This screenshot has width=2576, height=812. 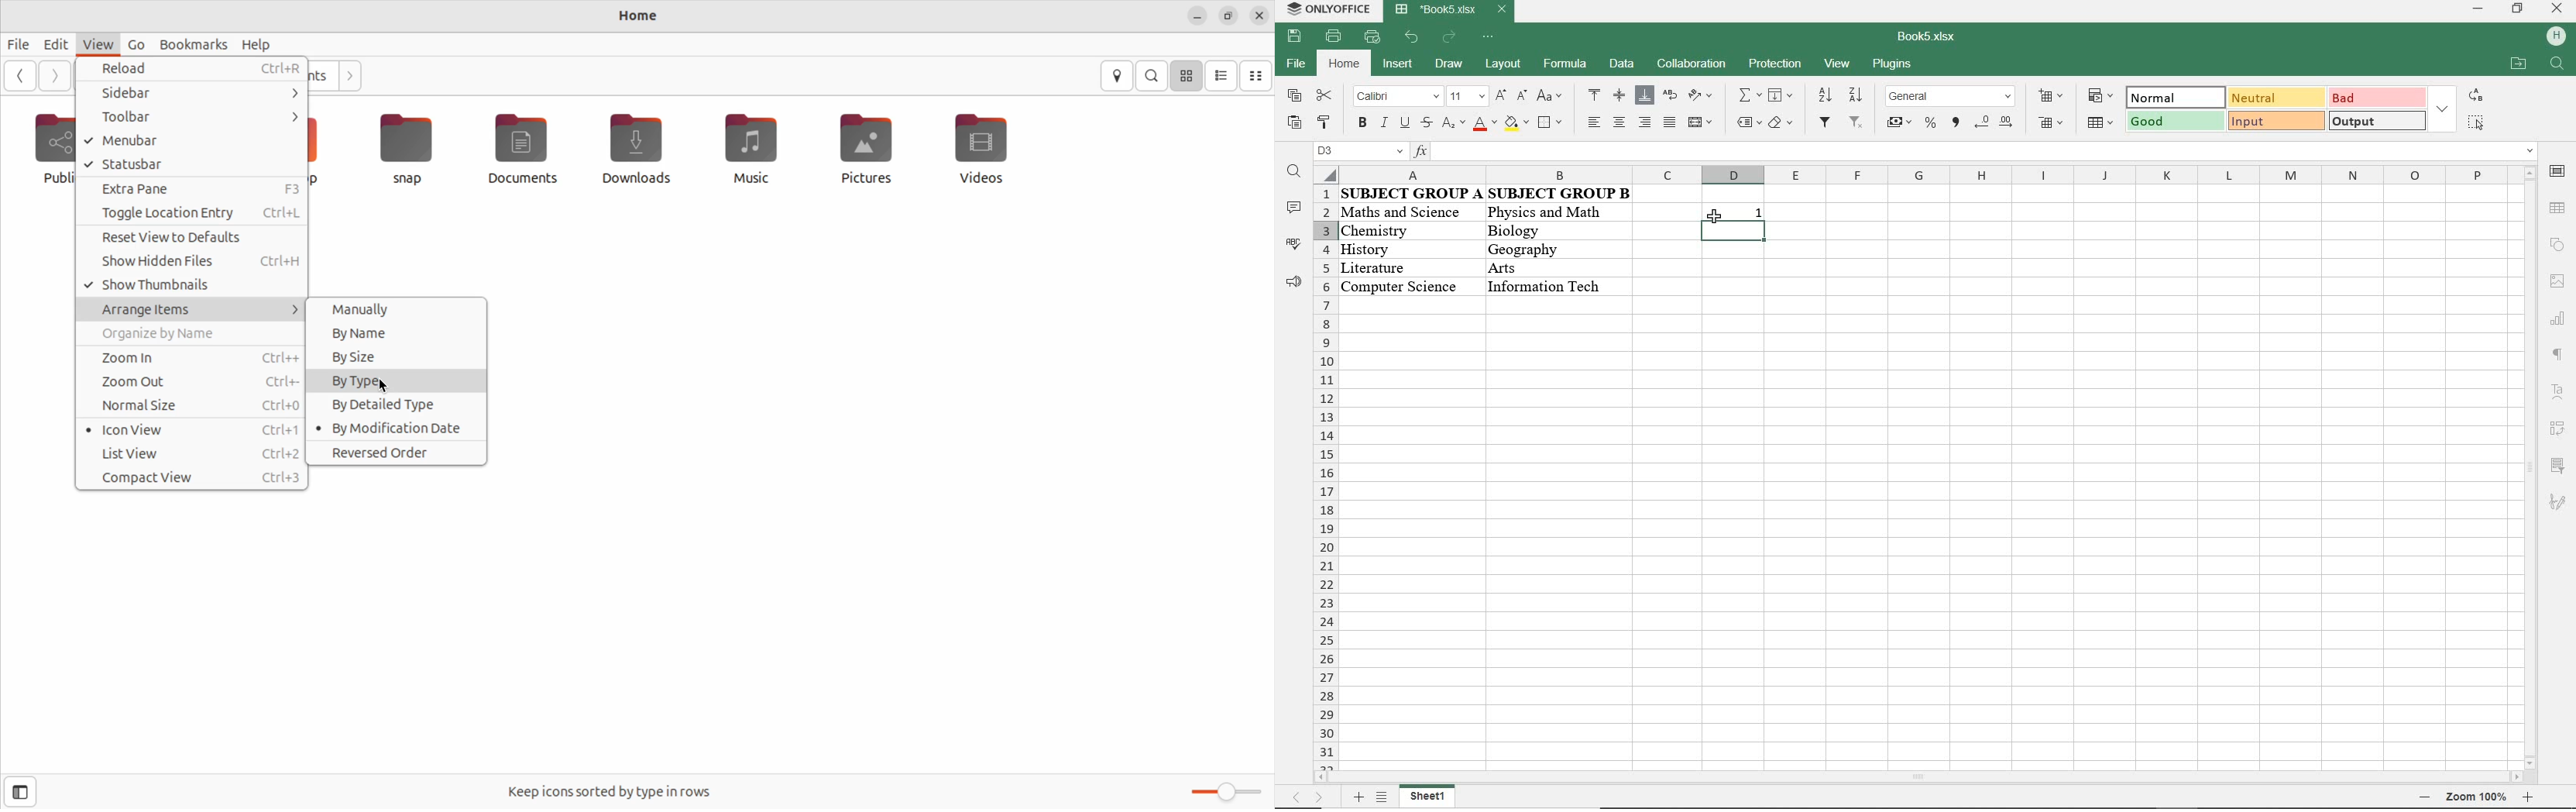 I want to click on data, so click(x=1489, y=194).